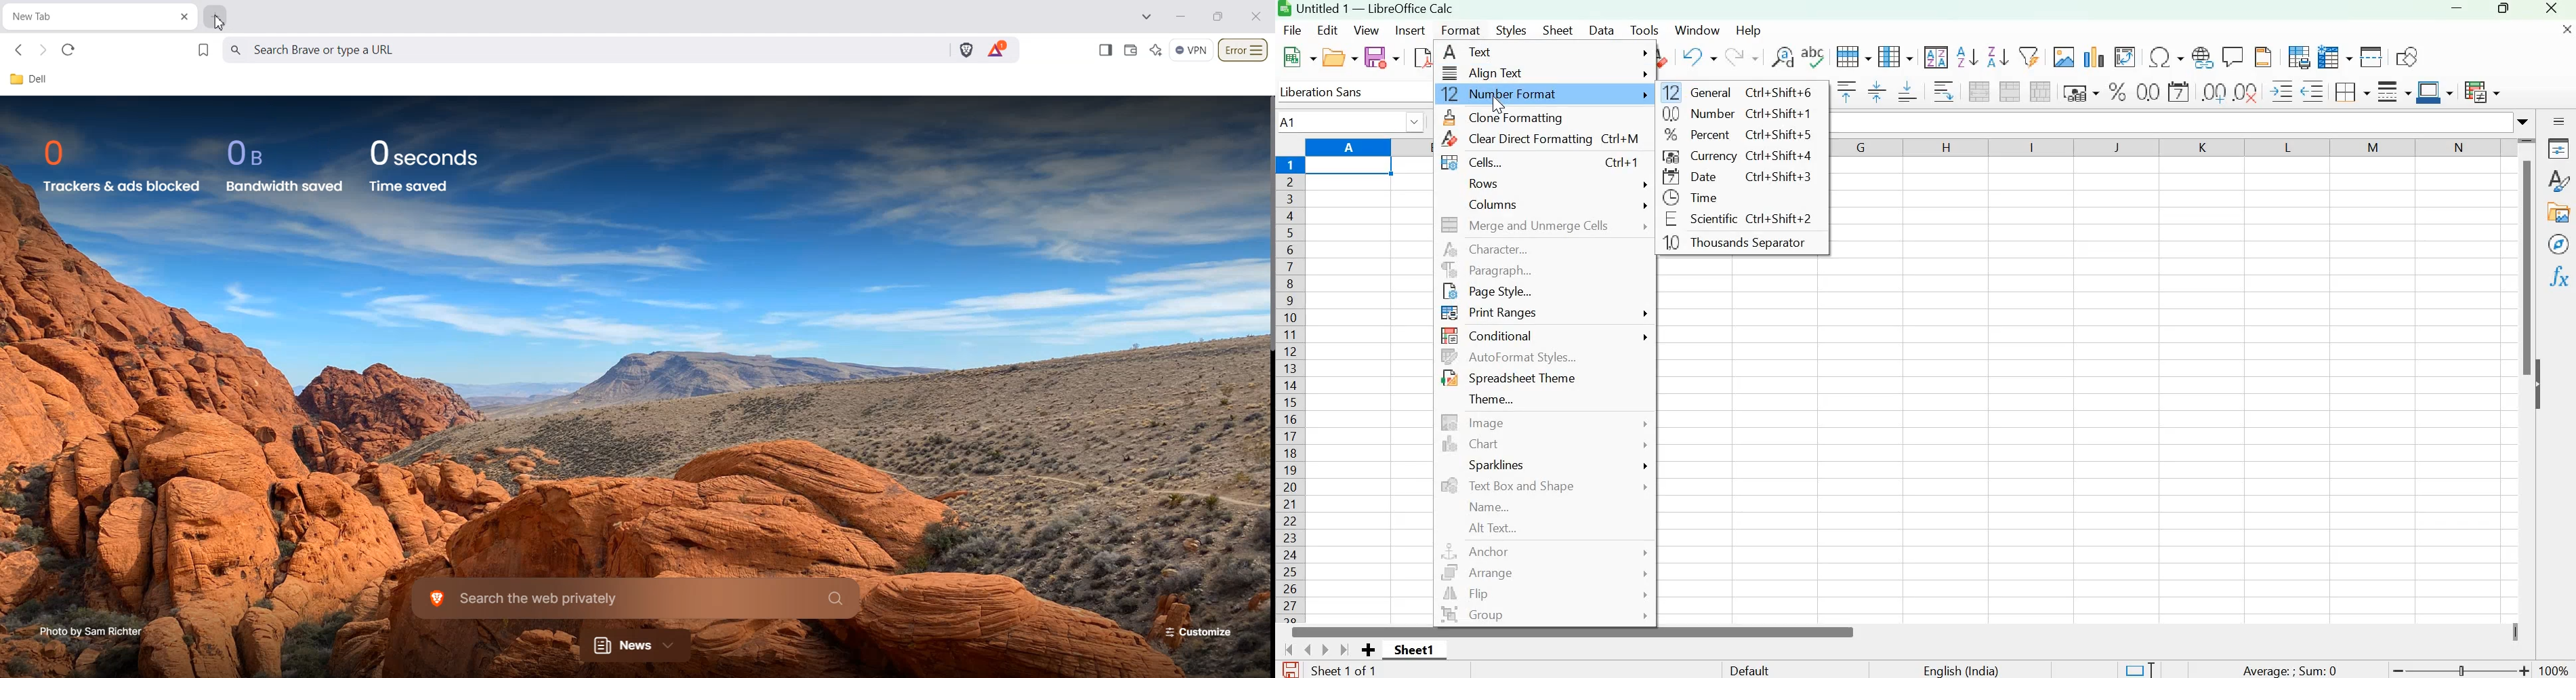  What do you see at coordinates (1494, 251) in the screenshot?
I see `Character` at bounding box center [1494, 251].